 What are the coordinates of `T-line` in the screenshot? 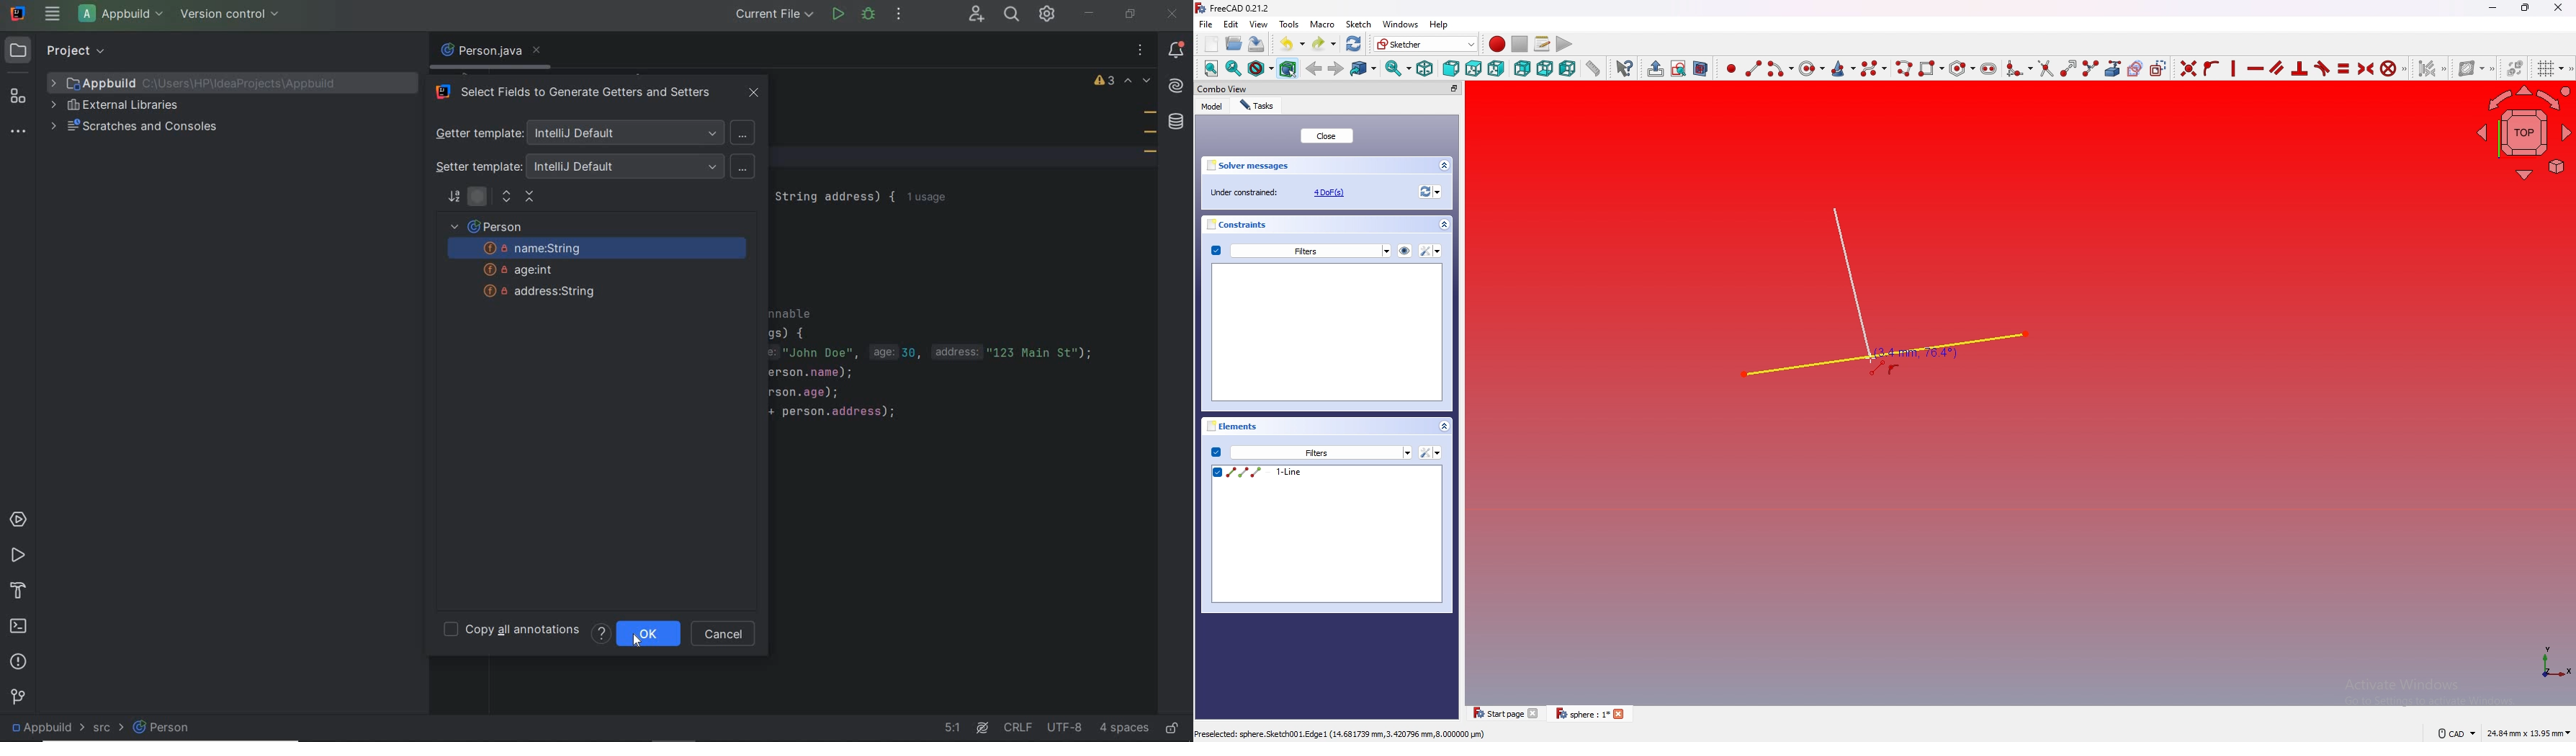 It's located at (1328, 535).